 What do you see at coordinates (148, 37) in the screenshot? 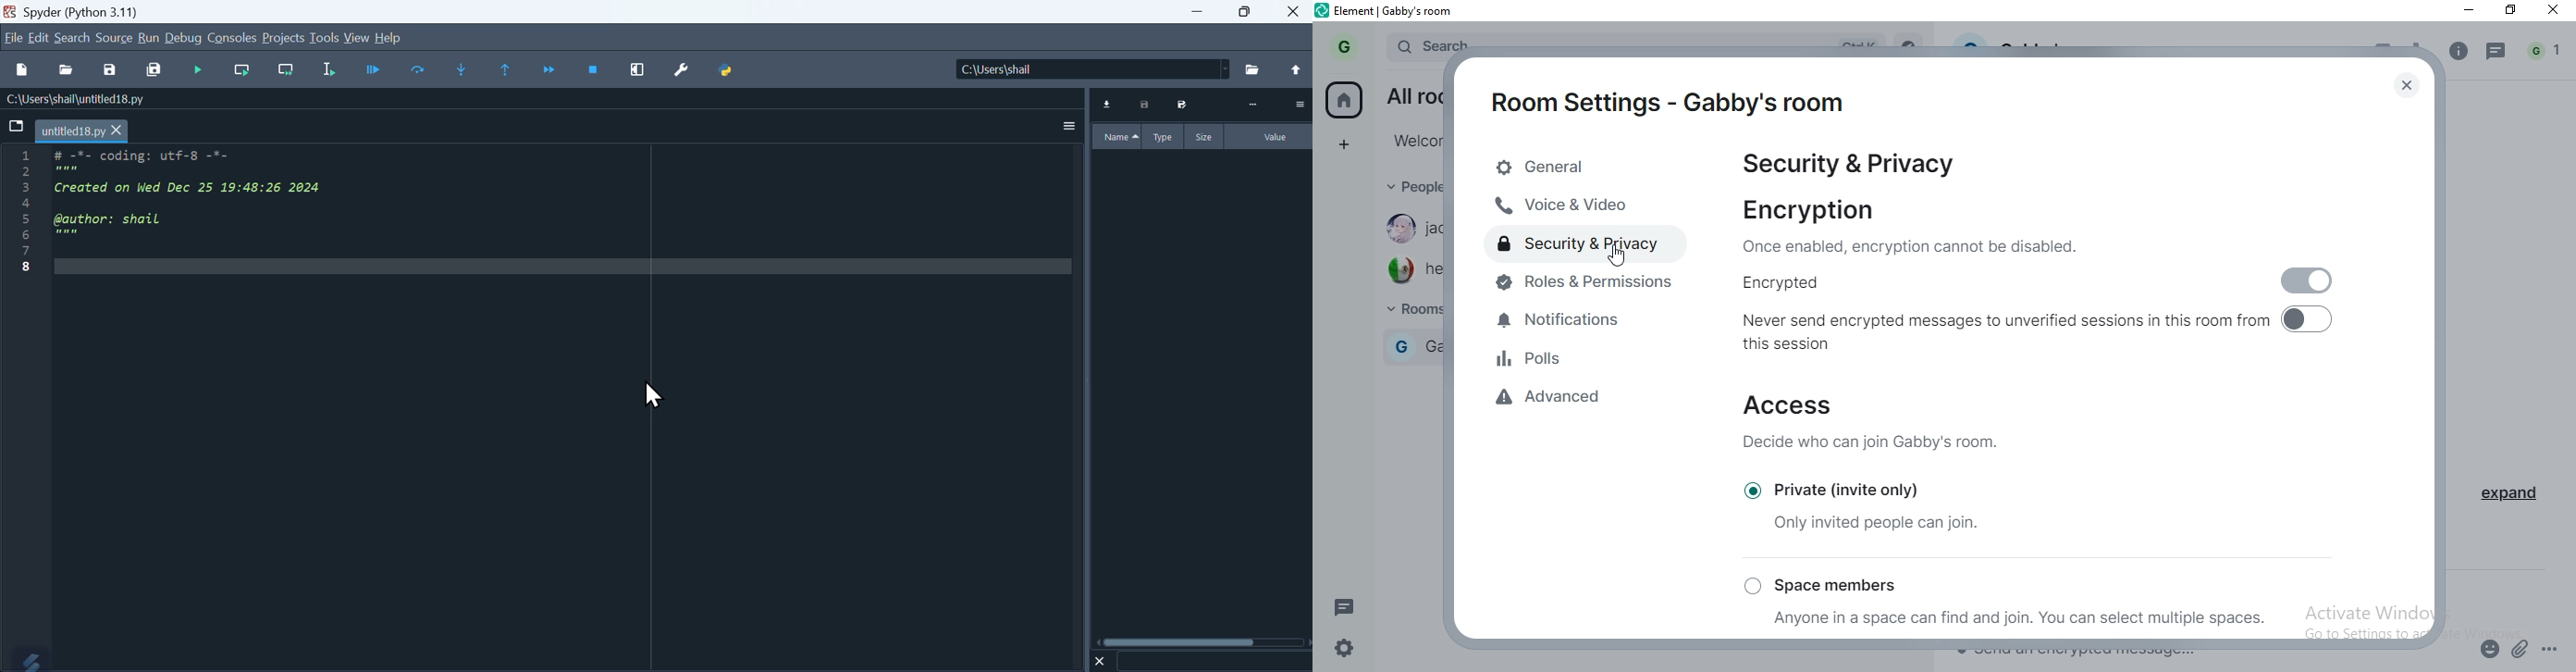
I see `Run` at bounding box center [148, 37].